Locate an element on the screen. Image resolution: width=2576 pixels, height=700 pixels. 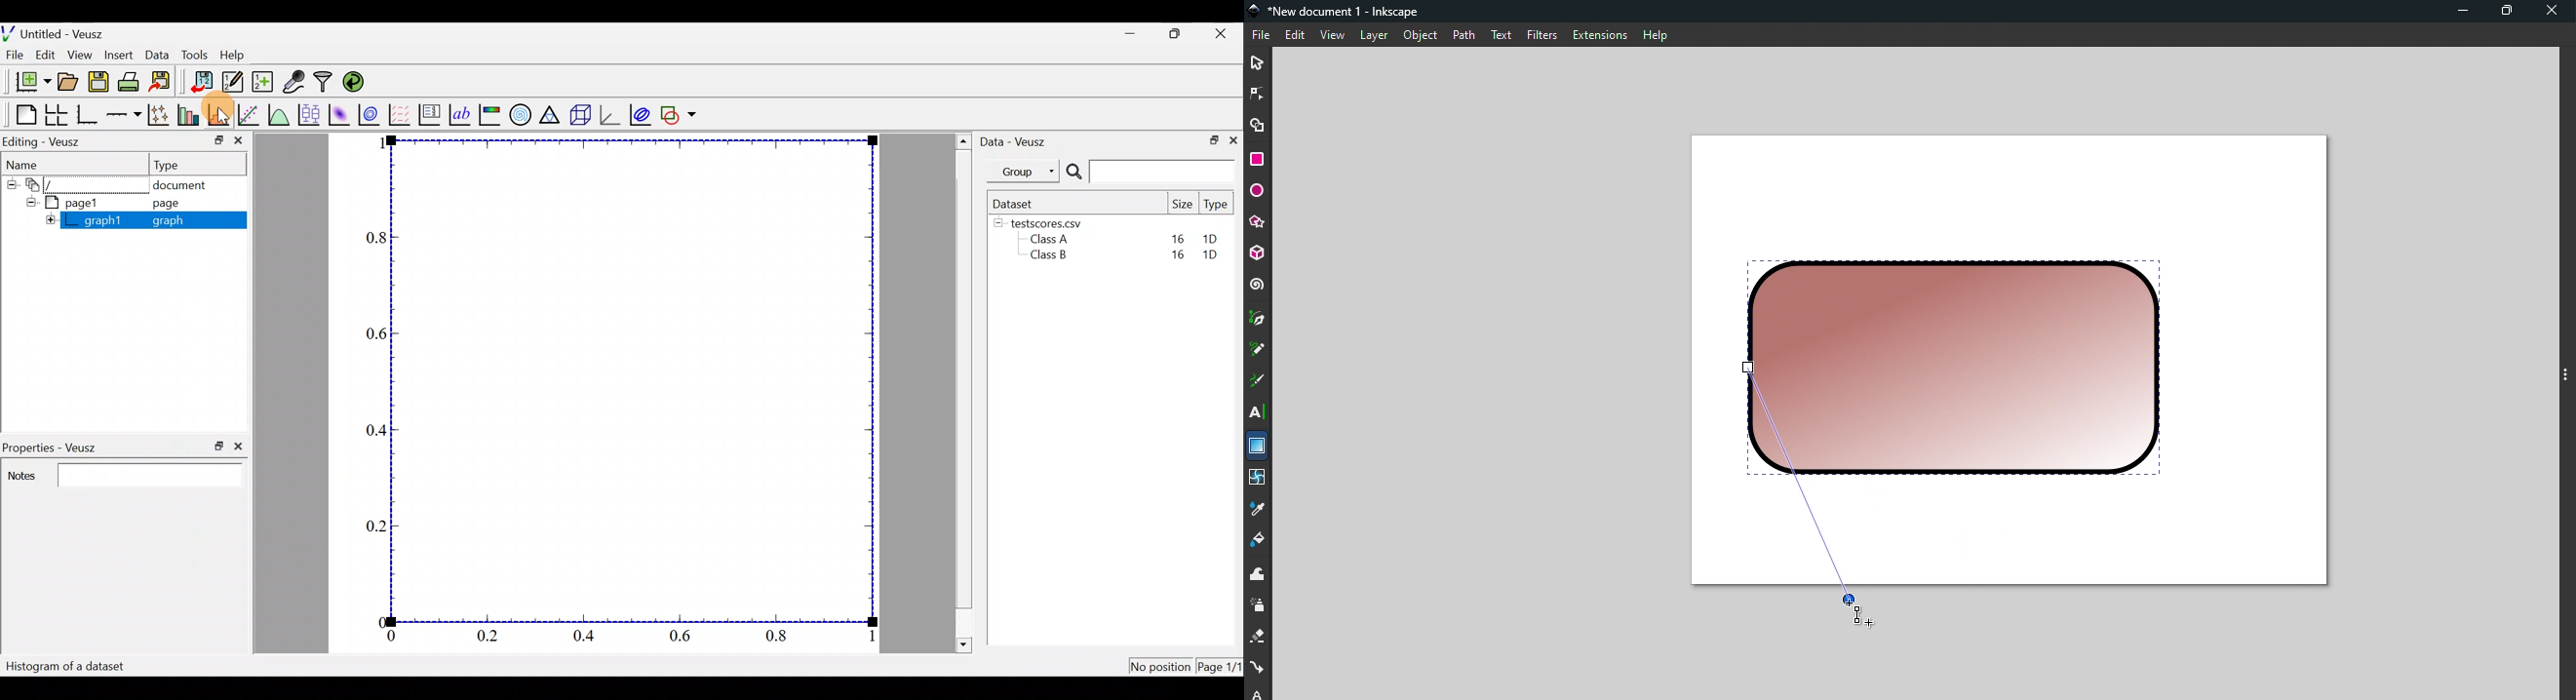
0.2 is located at coordinates (373, 524).